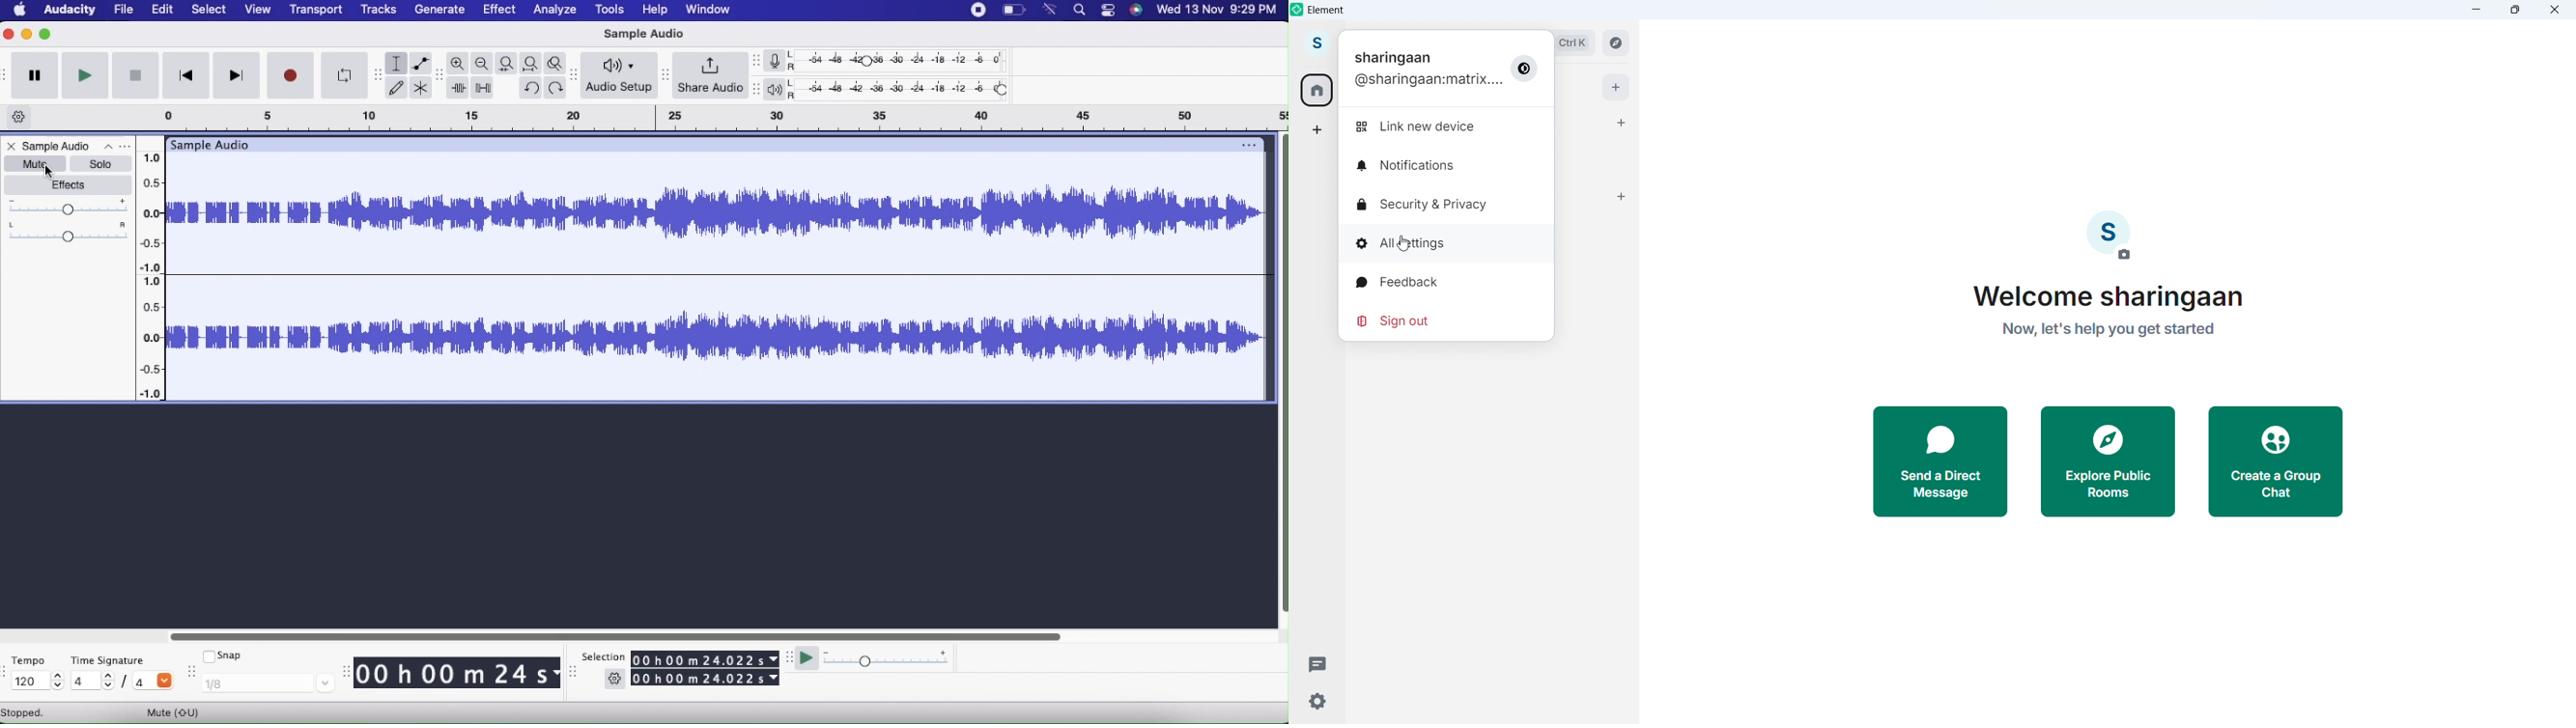 This screenshot has height=728, width=2576. Describe the element at coordinates (30, 712) in the screenshot. I see `Stopped` at that location.